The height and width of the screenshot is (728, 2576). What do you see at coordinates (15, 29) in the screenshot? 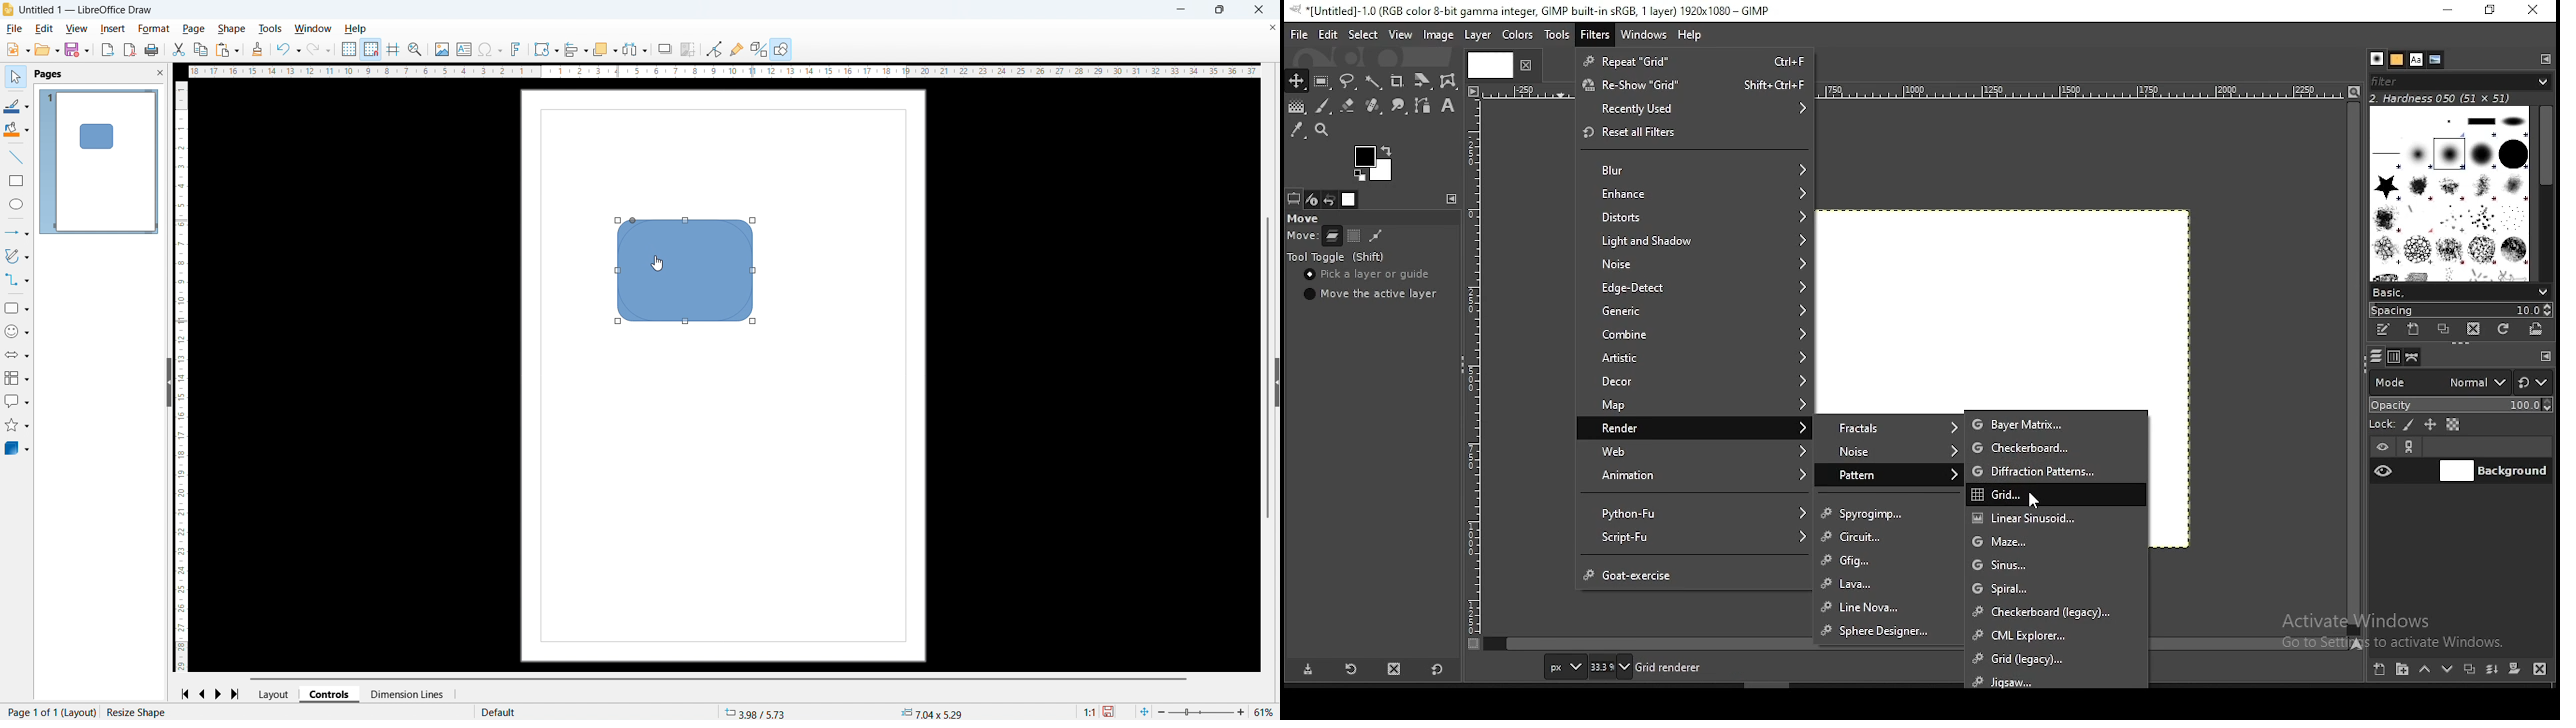
I see `File ` at bounding box center [15, 29].